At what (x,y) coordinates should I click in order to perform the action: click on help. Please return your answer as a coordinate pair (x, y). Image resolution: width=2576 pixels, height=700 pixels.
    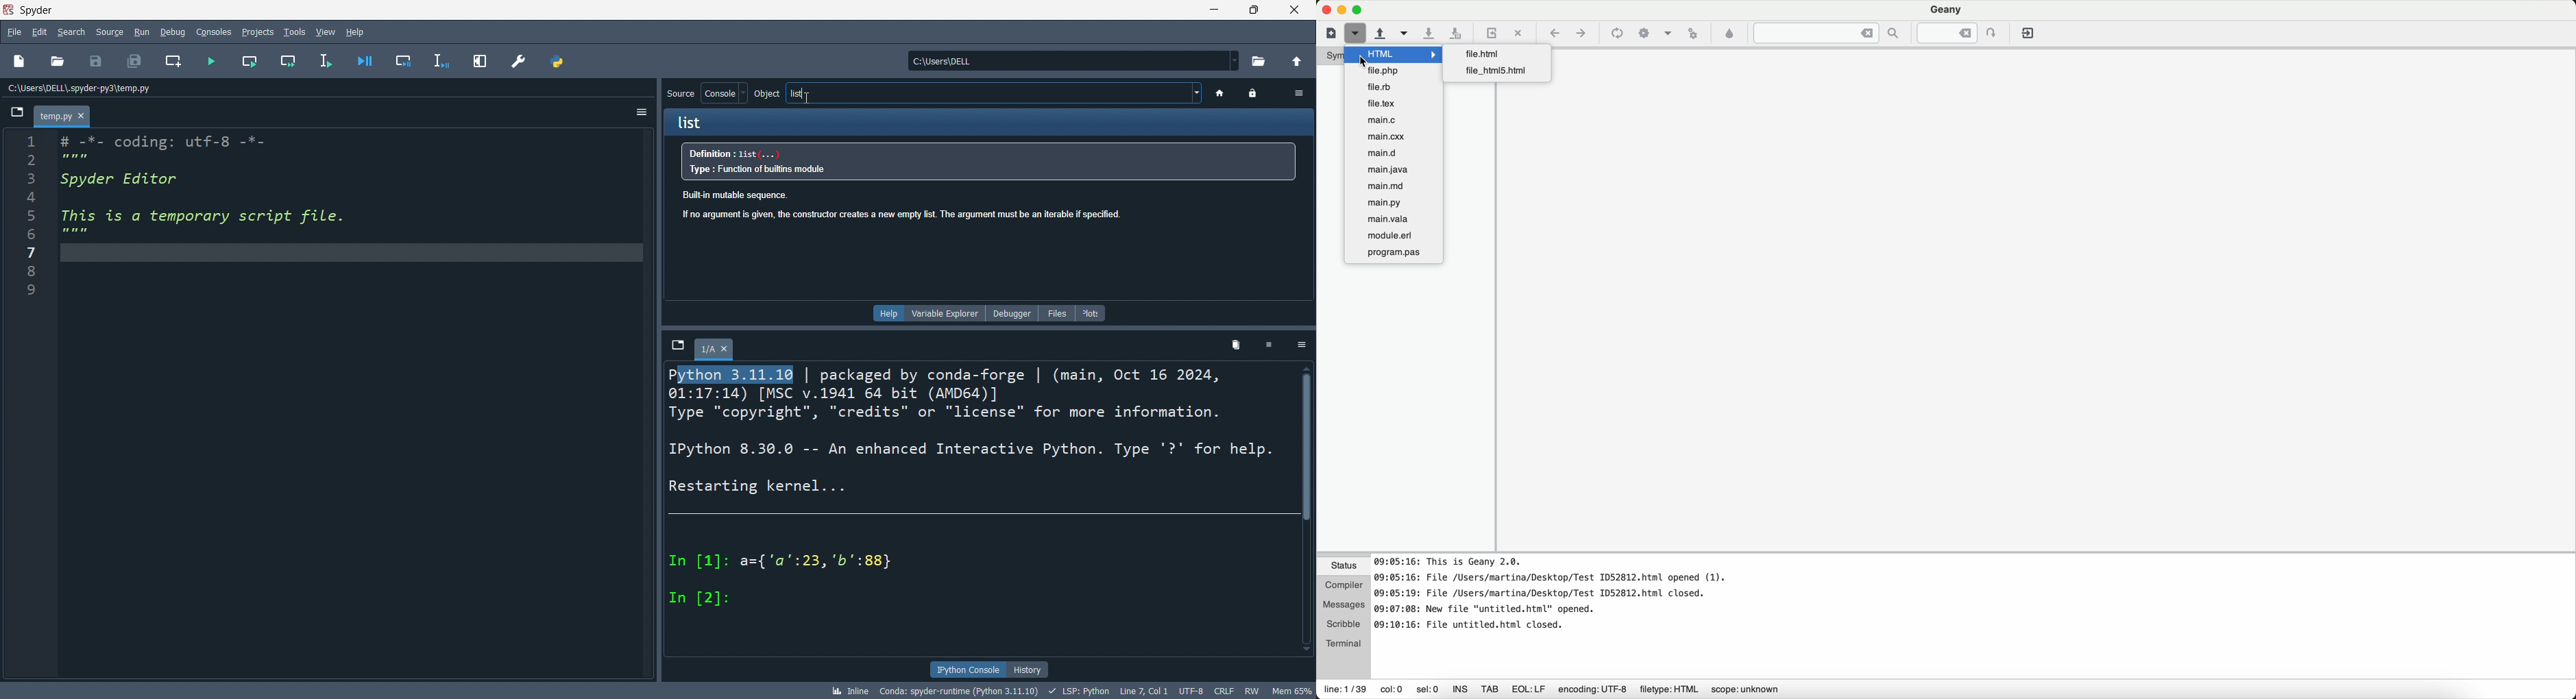
    Looking at the image, I should click on (886, 313).